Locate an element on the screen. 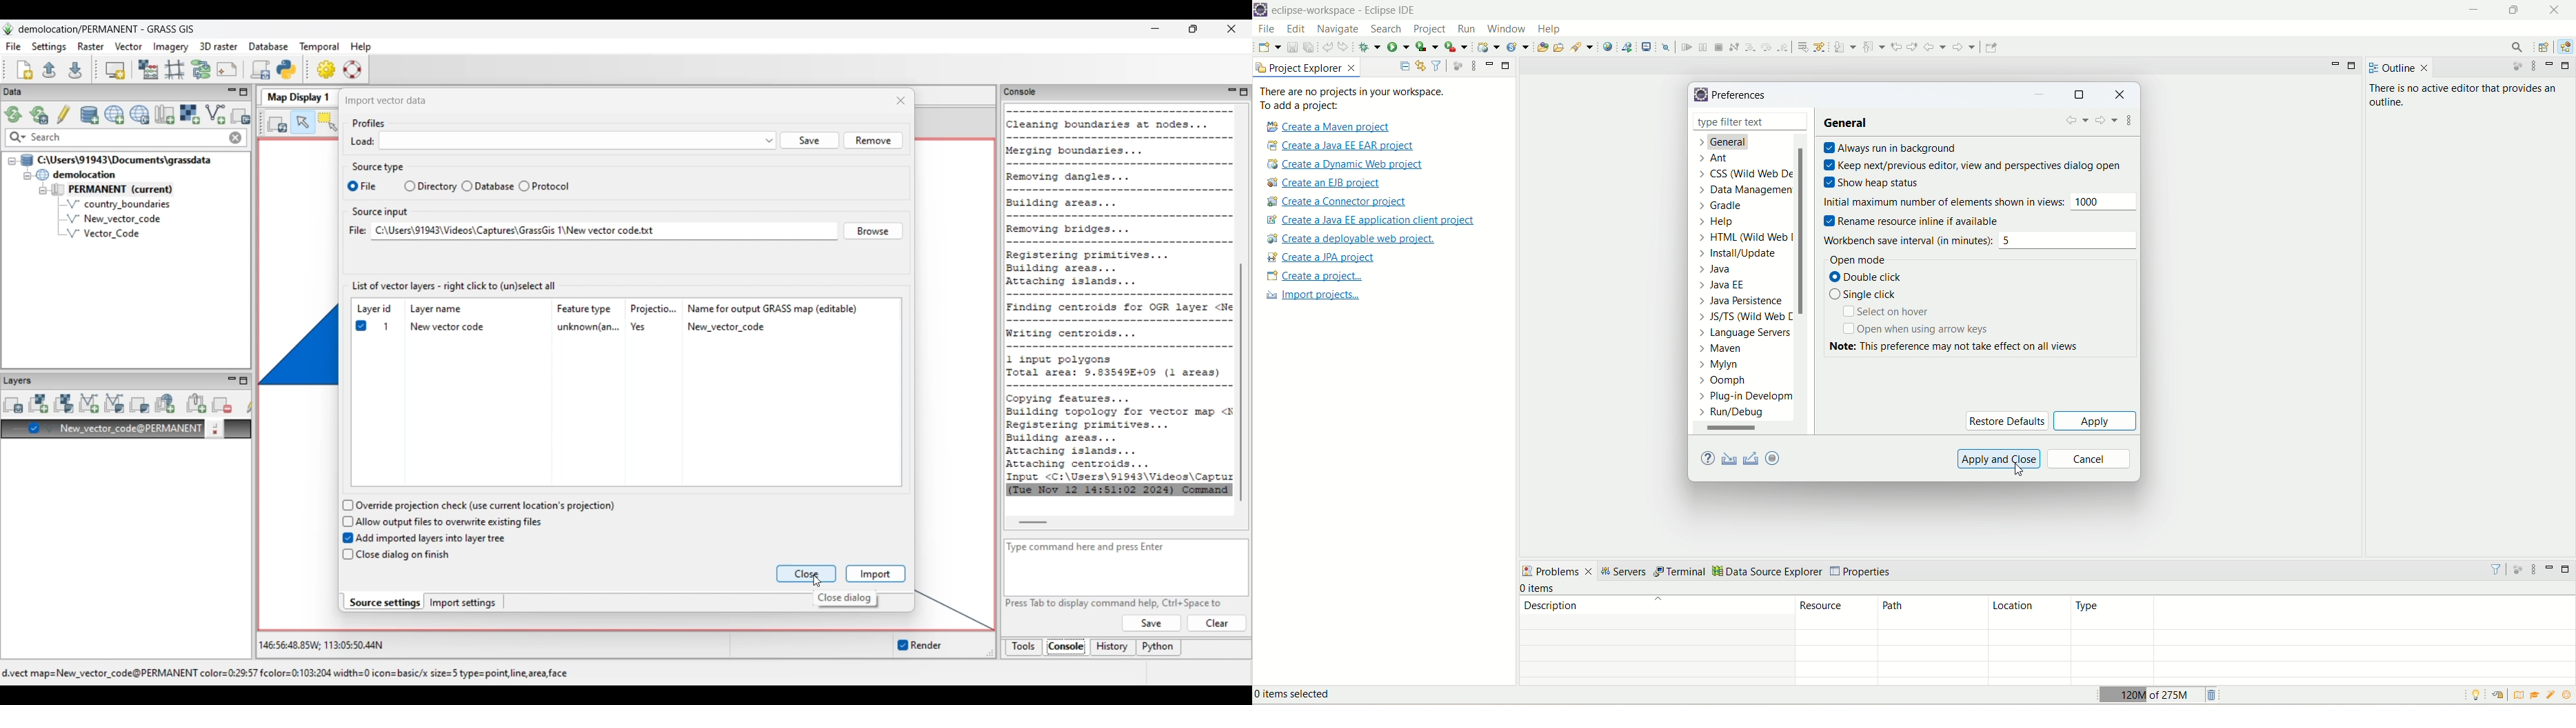 The height and width of the screenshot is (728, 2576). previous edit location is located at coordinates (1896, 47).